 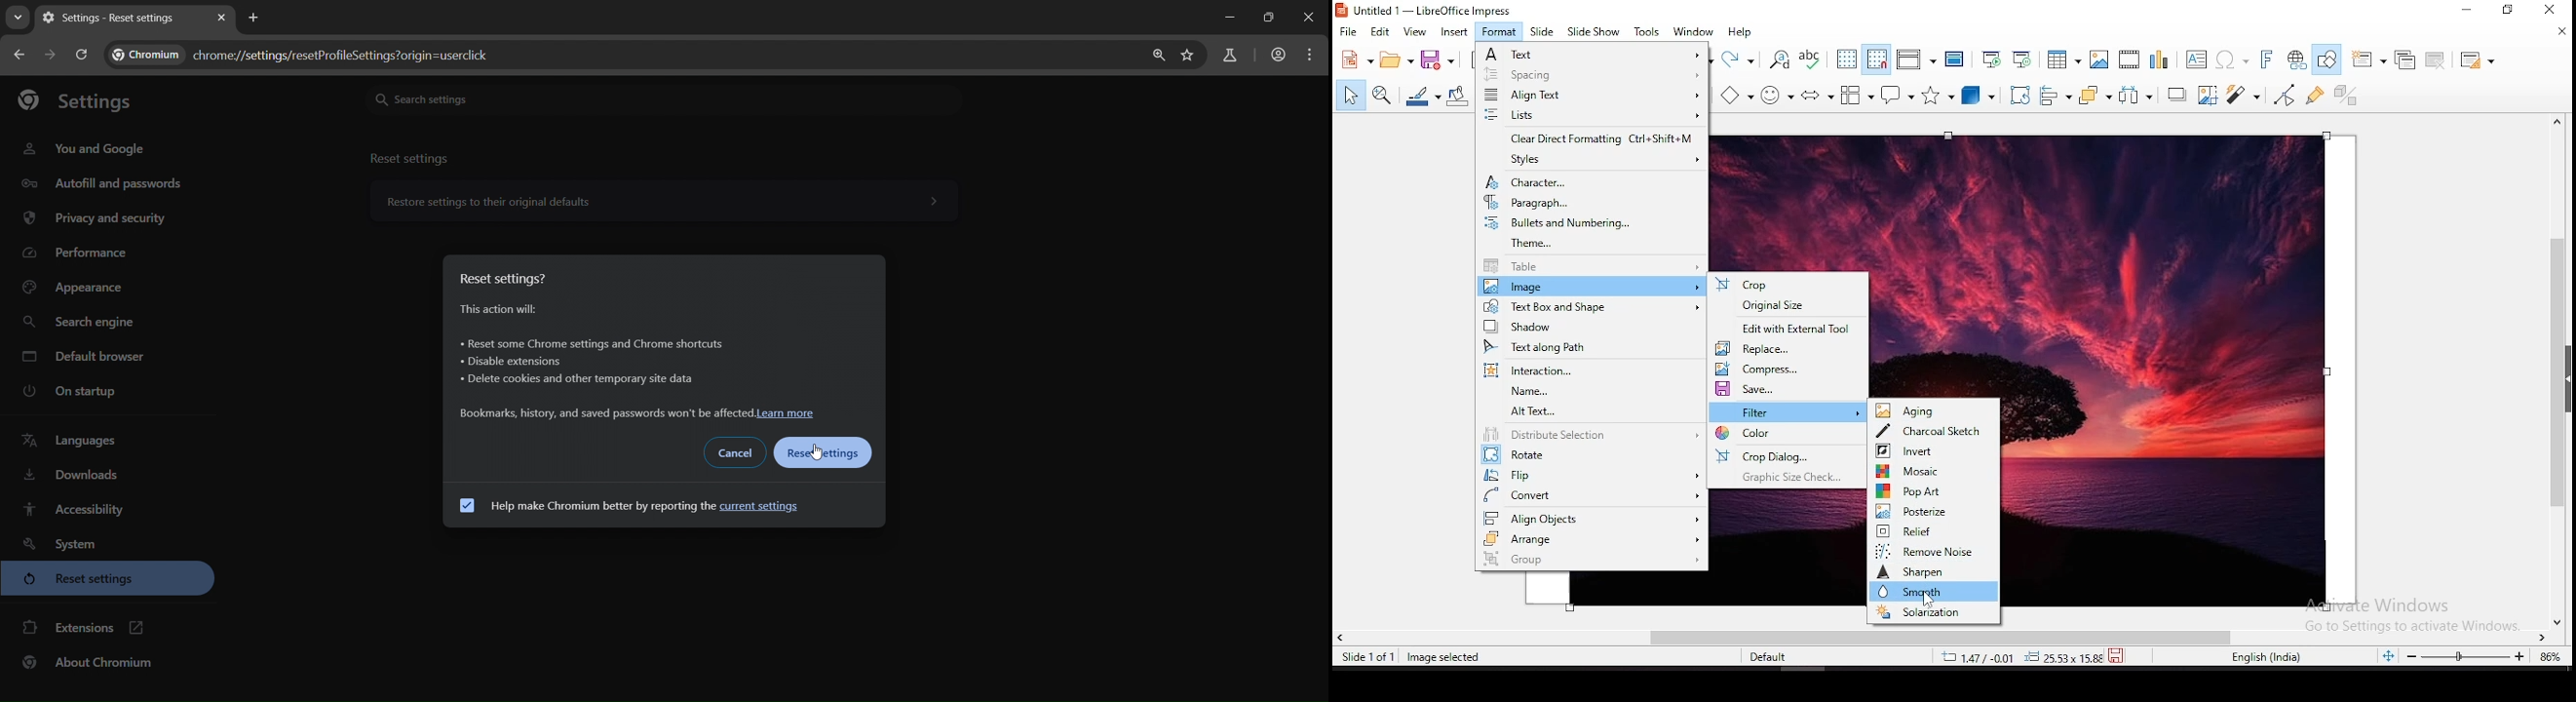 I want to click on help, so click(x=1743, y=33).